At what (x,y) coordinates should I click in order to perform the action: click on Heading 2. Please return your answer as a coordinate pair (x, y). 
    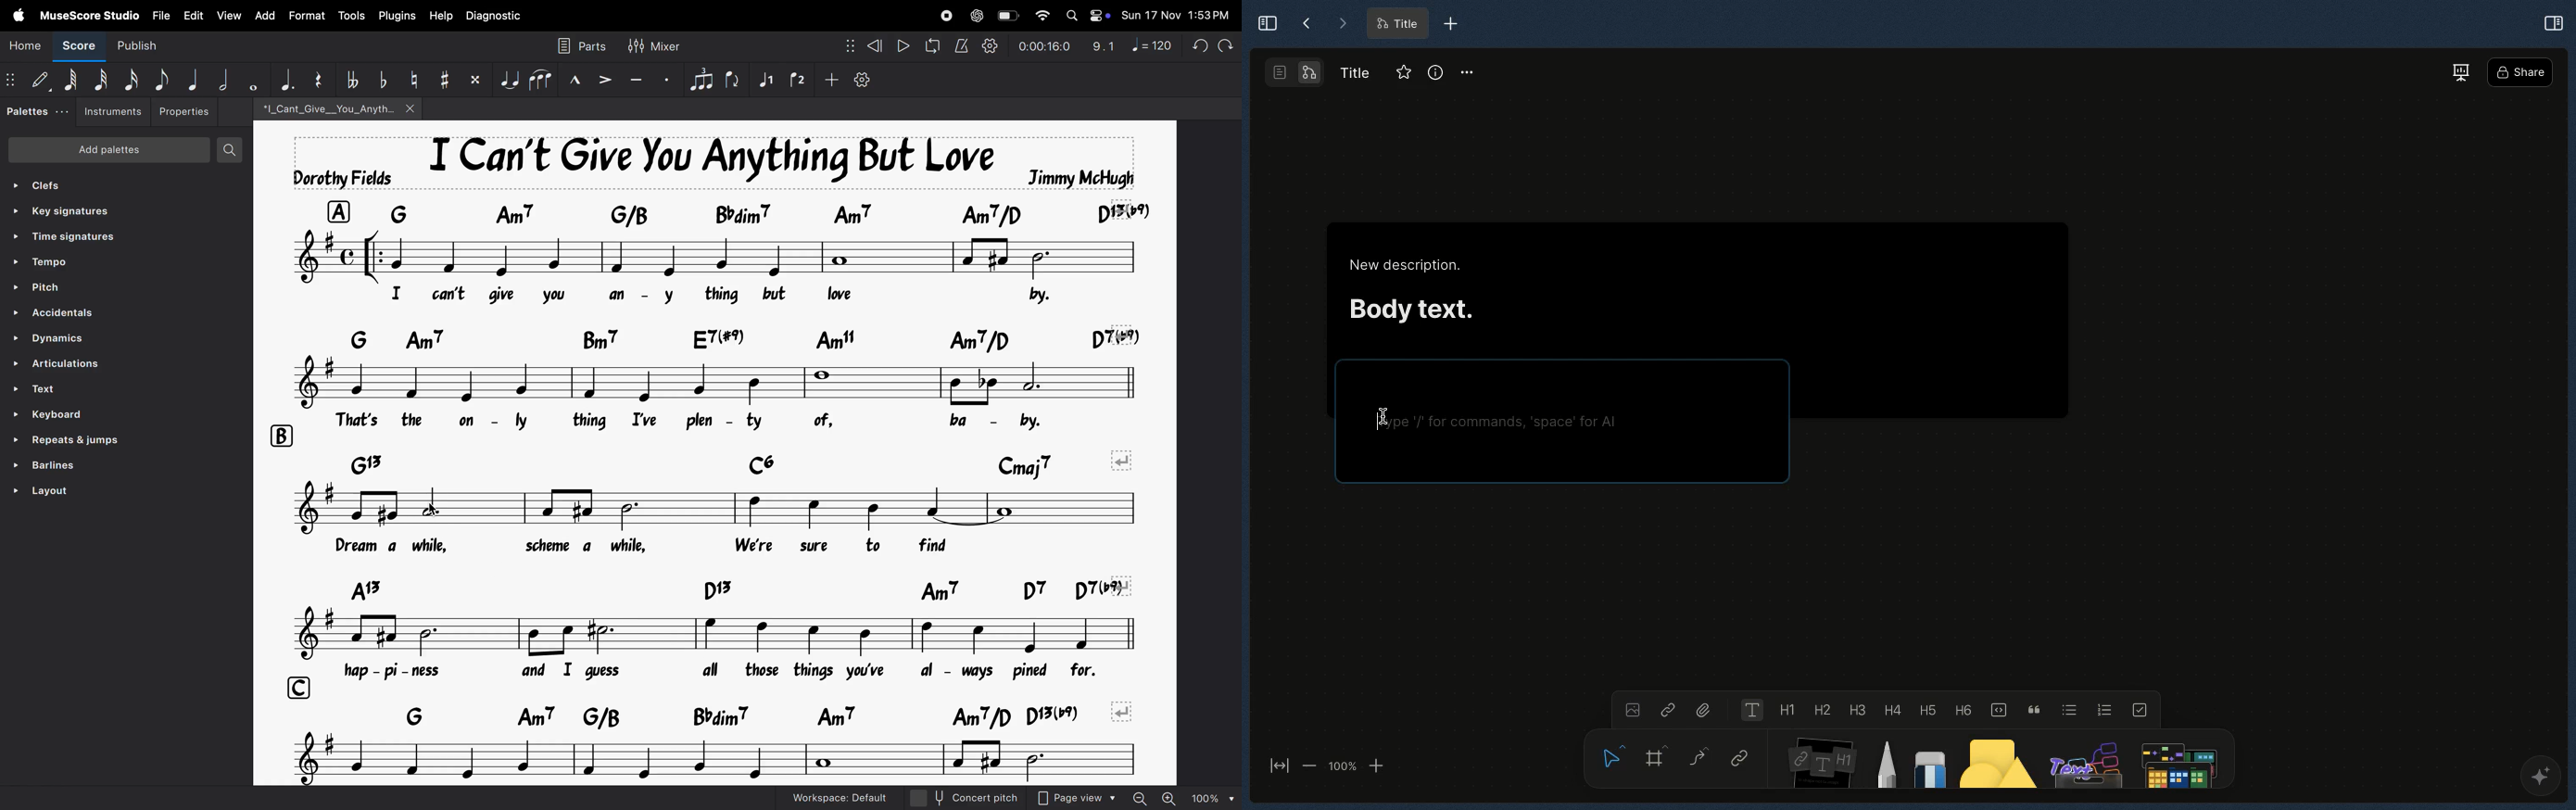
    Looking at the image, I should click on (1822, 709).